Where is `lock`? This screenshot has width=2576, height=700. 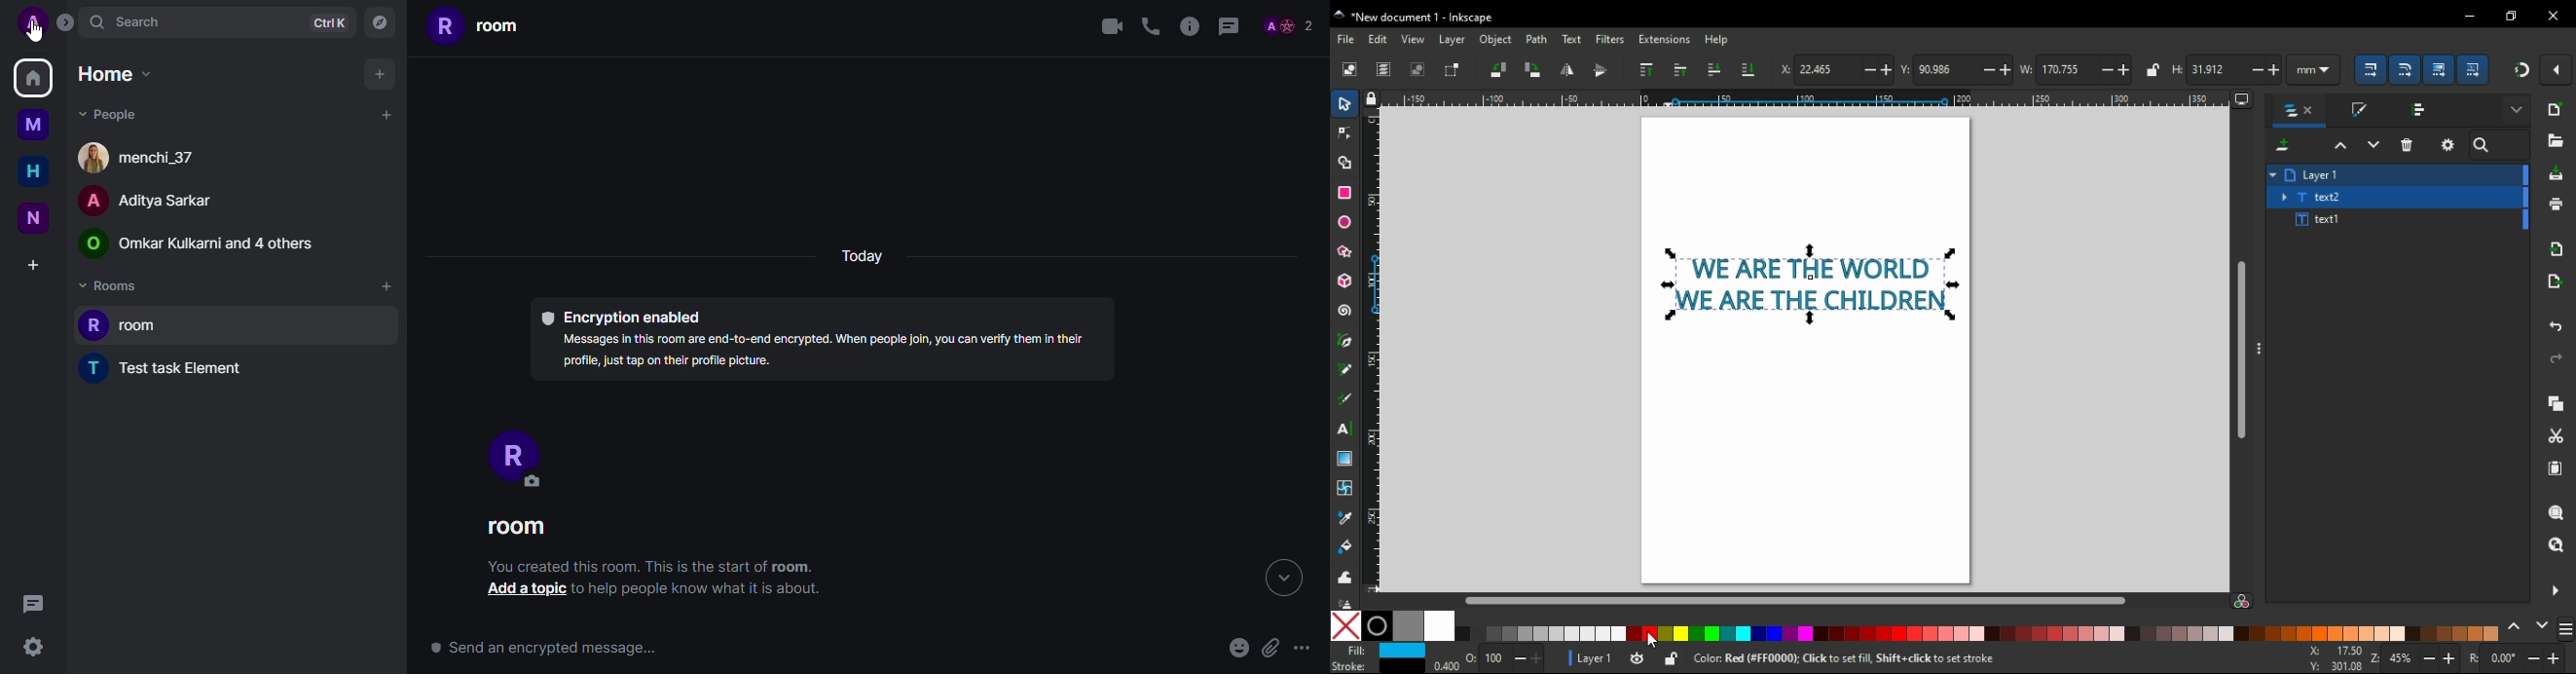 lock is located at coordinates (2151, 70).